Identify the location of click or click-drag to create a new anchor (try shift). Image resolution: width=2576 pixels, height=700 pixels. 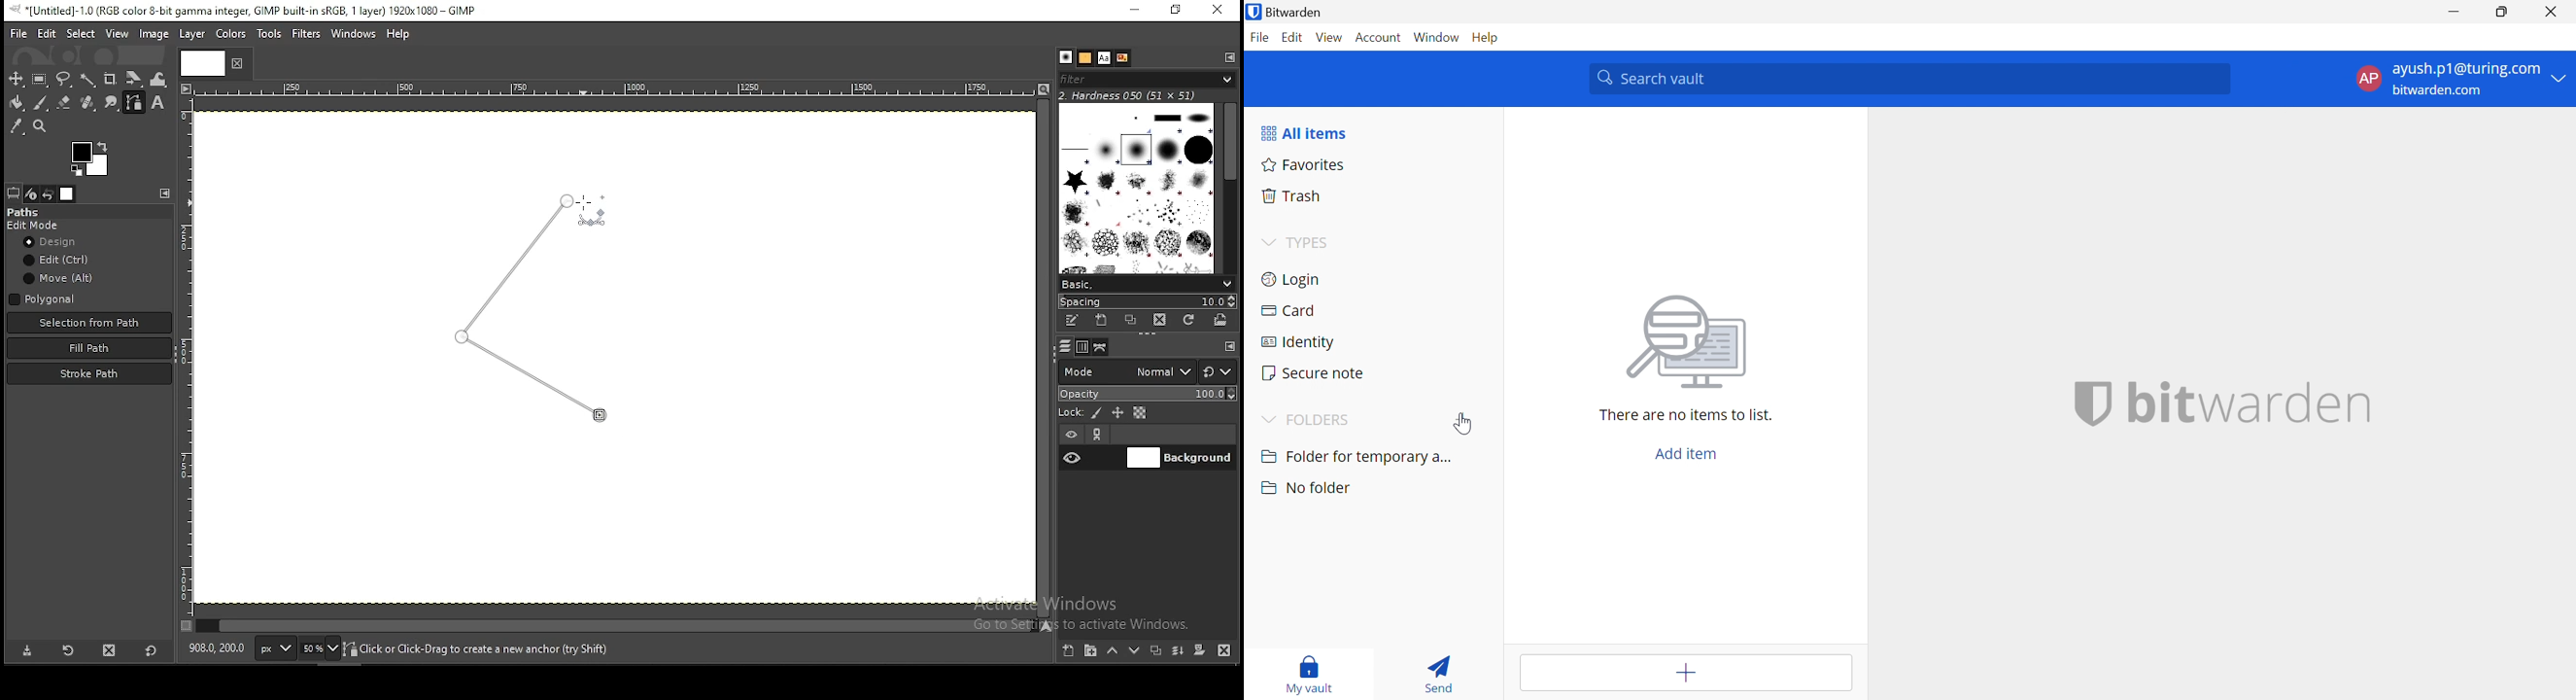
(480, 648).